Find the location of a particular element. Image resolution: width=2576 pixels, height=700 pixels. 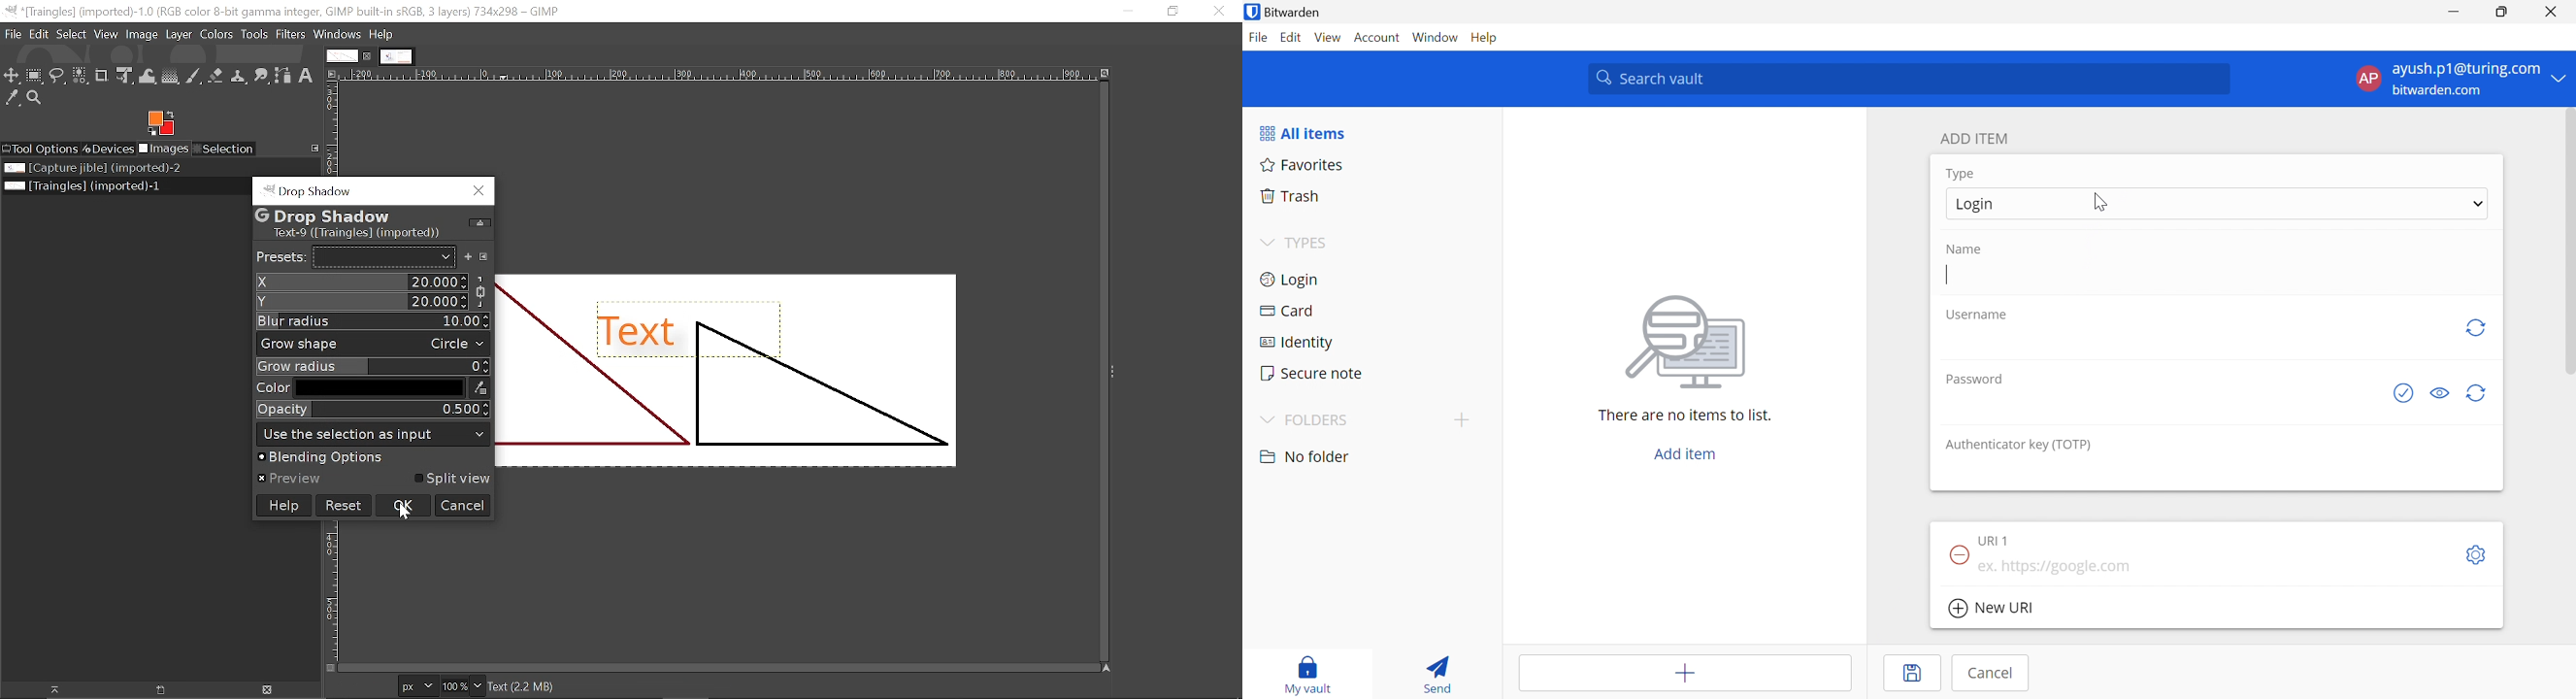

Cancel is located at coordinates (1986, 675).